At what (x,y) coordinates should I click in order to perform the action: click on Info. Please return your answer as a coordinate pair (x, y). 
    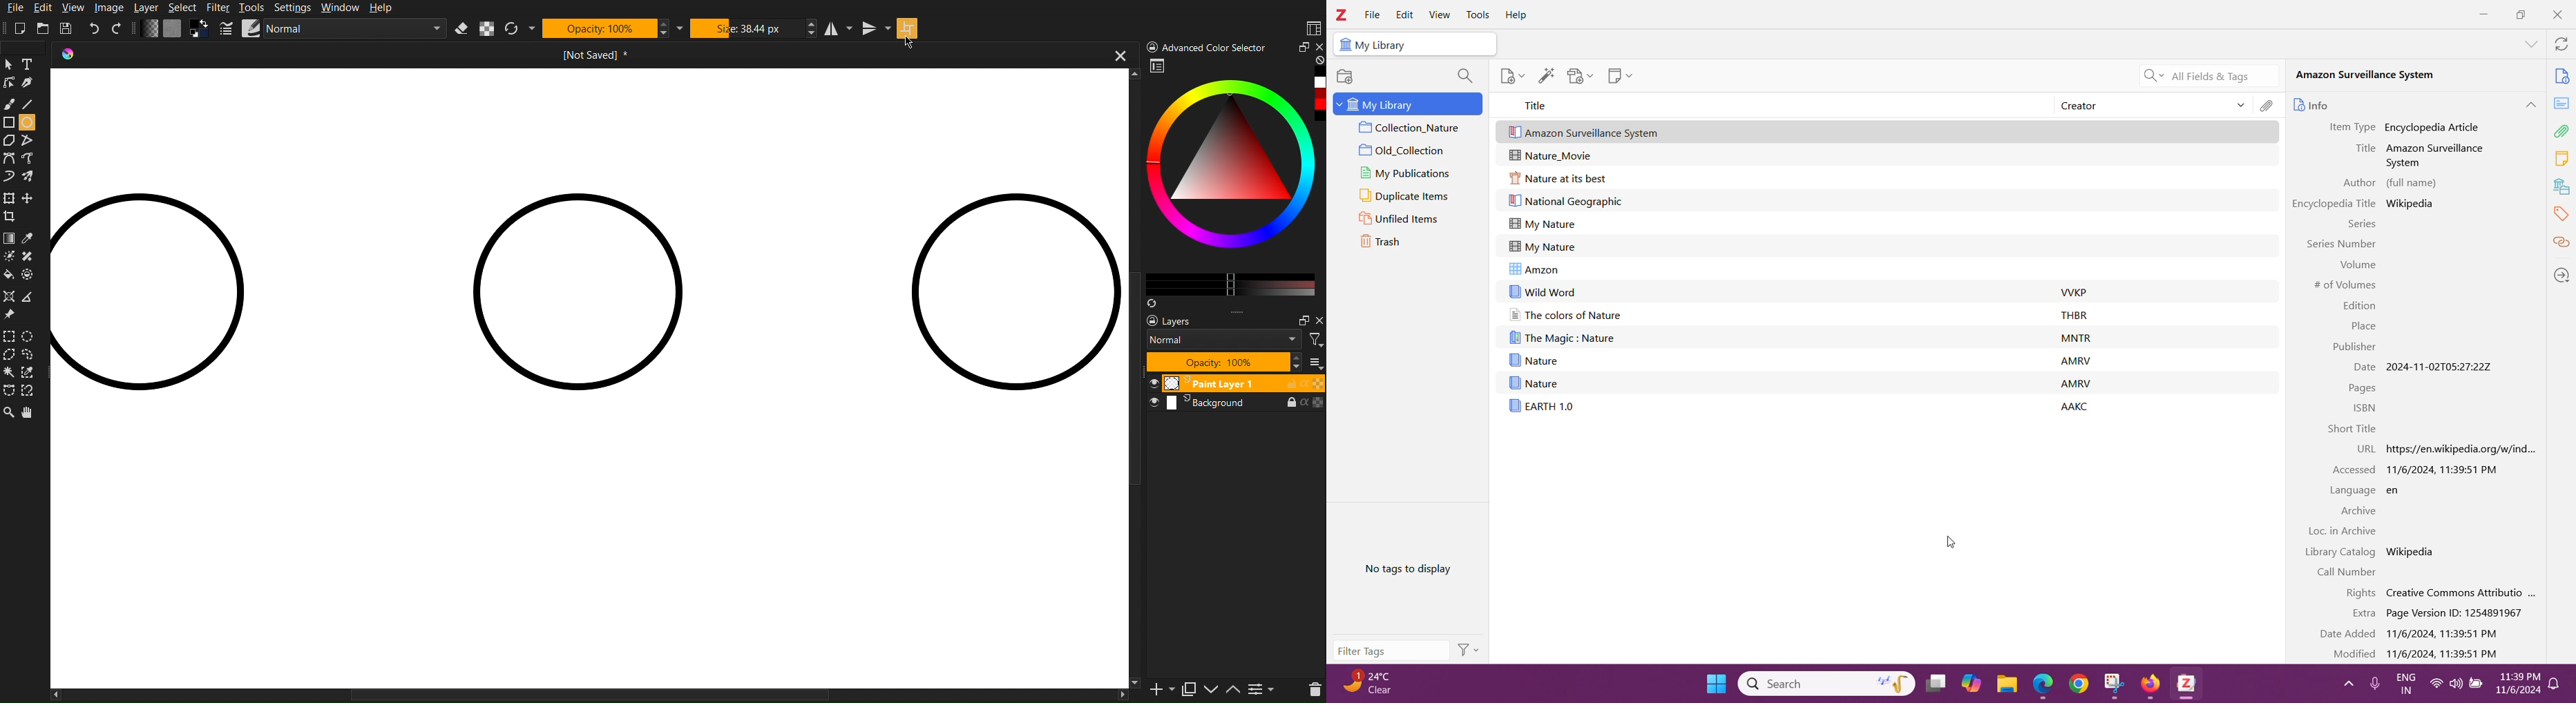
    Looking at the image, I should click on (2373, 105).